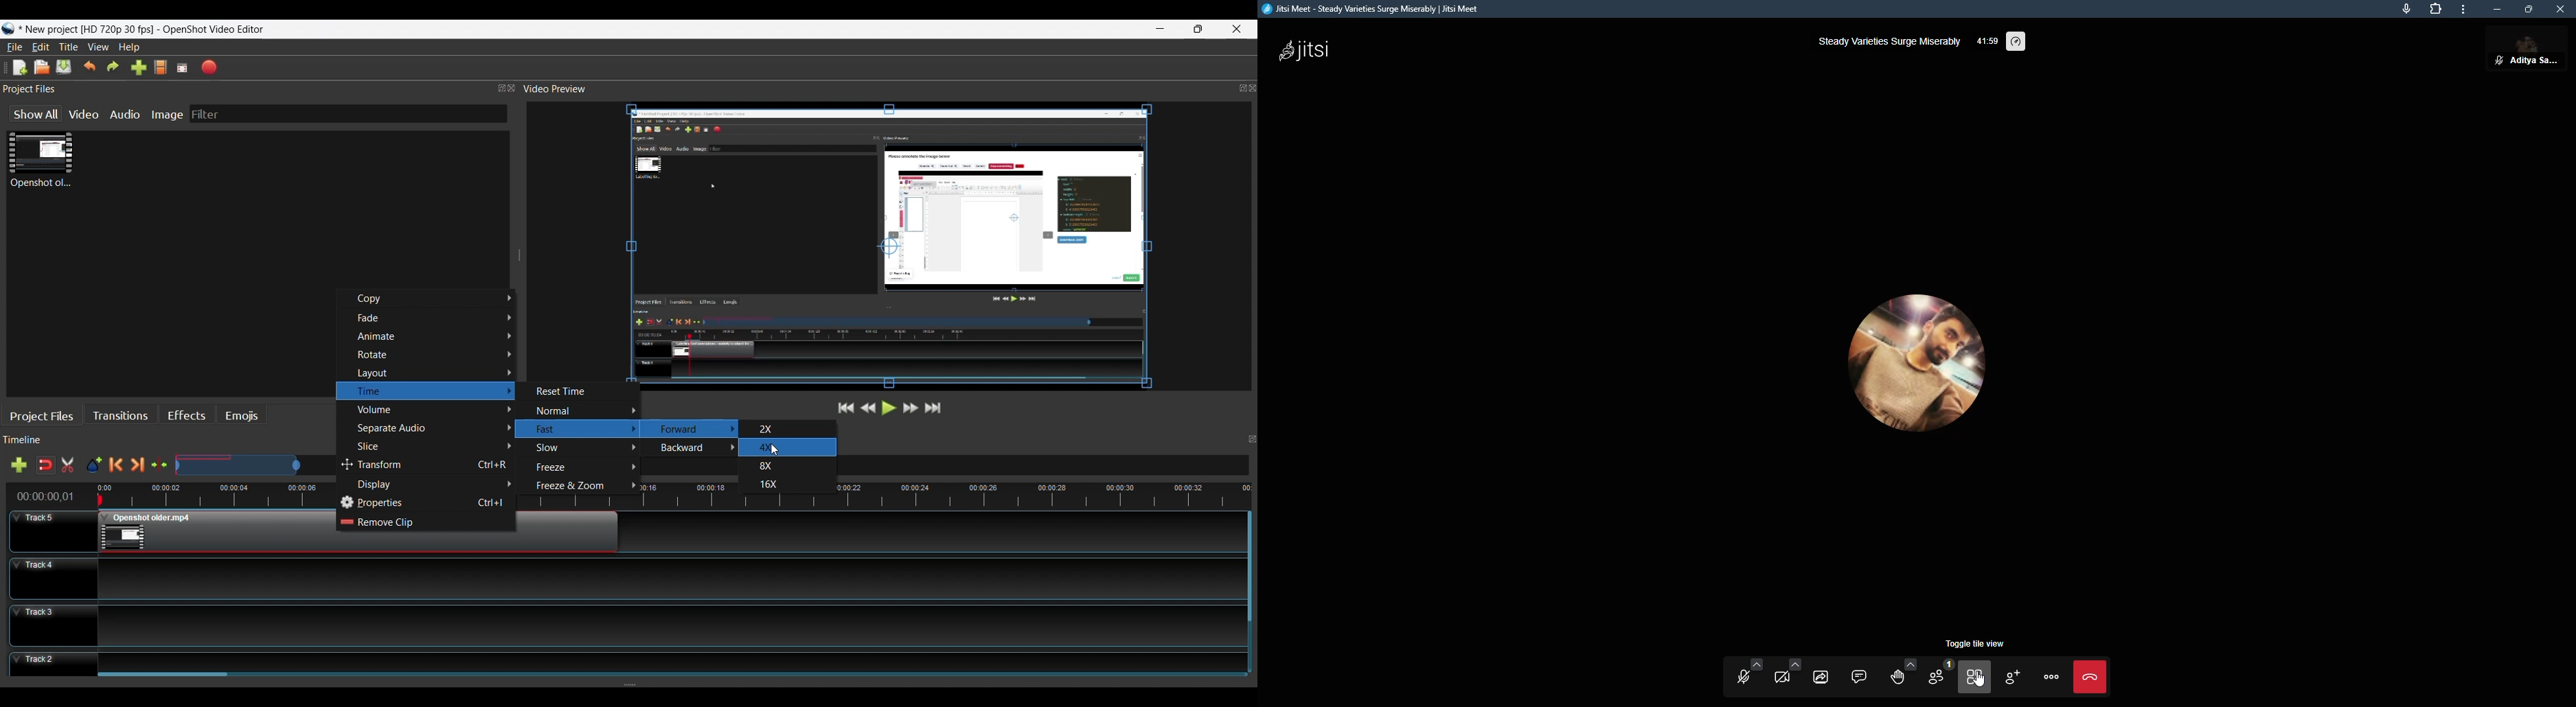 This screenshot has width=2576, height=728. Describe the element at coordinates (669, 578) in the screenshot. I see `Track Panel` at that location.